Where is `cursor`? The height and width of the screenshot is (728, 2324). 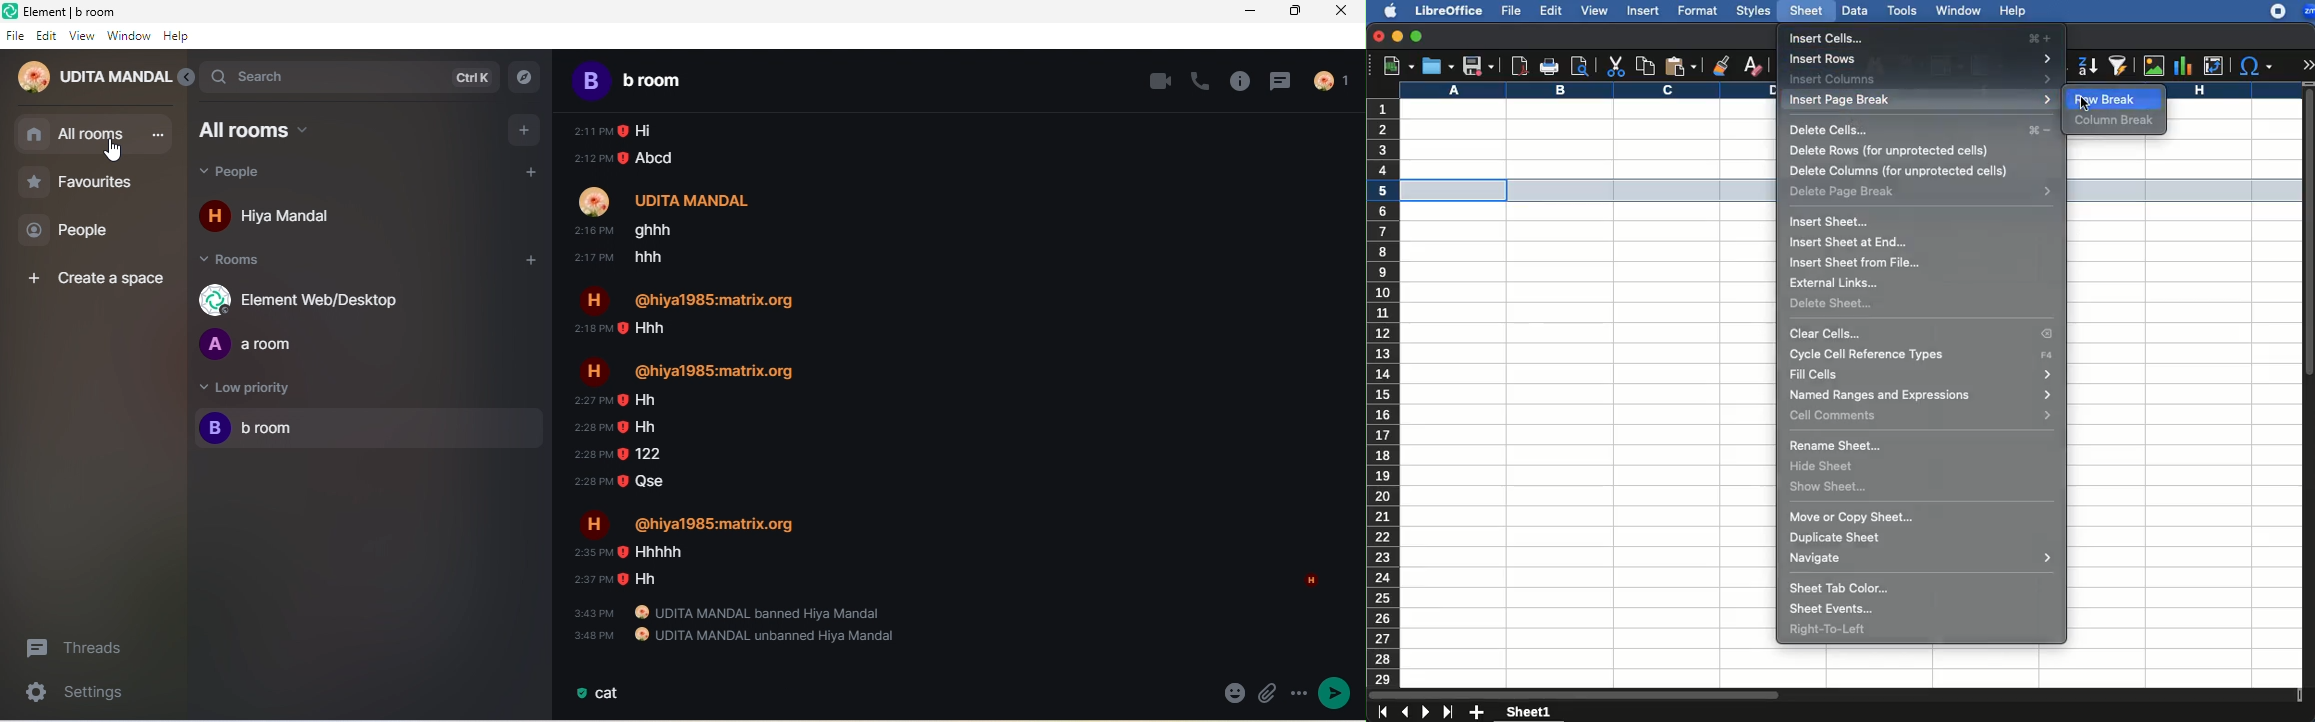 cursor is located at coordinates (116, 152).